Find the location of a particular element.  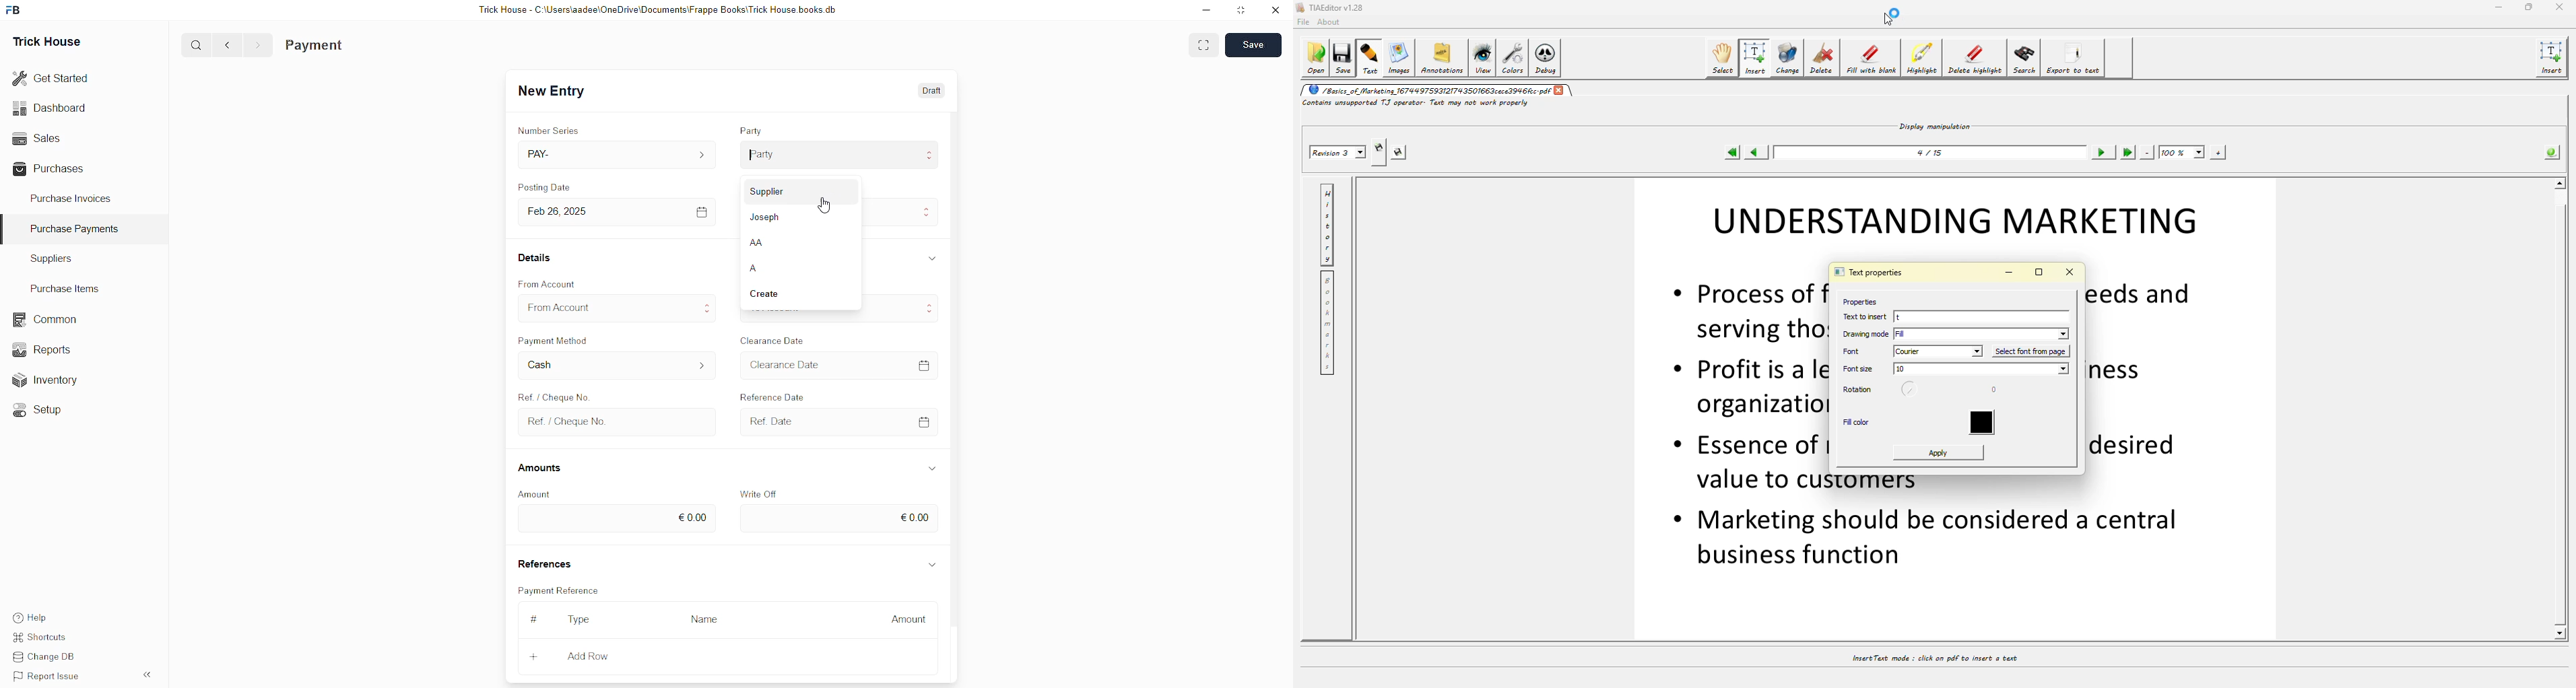

insert is located at coordinates (2553, 58).